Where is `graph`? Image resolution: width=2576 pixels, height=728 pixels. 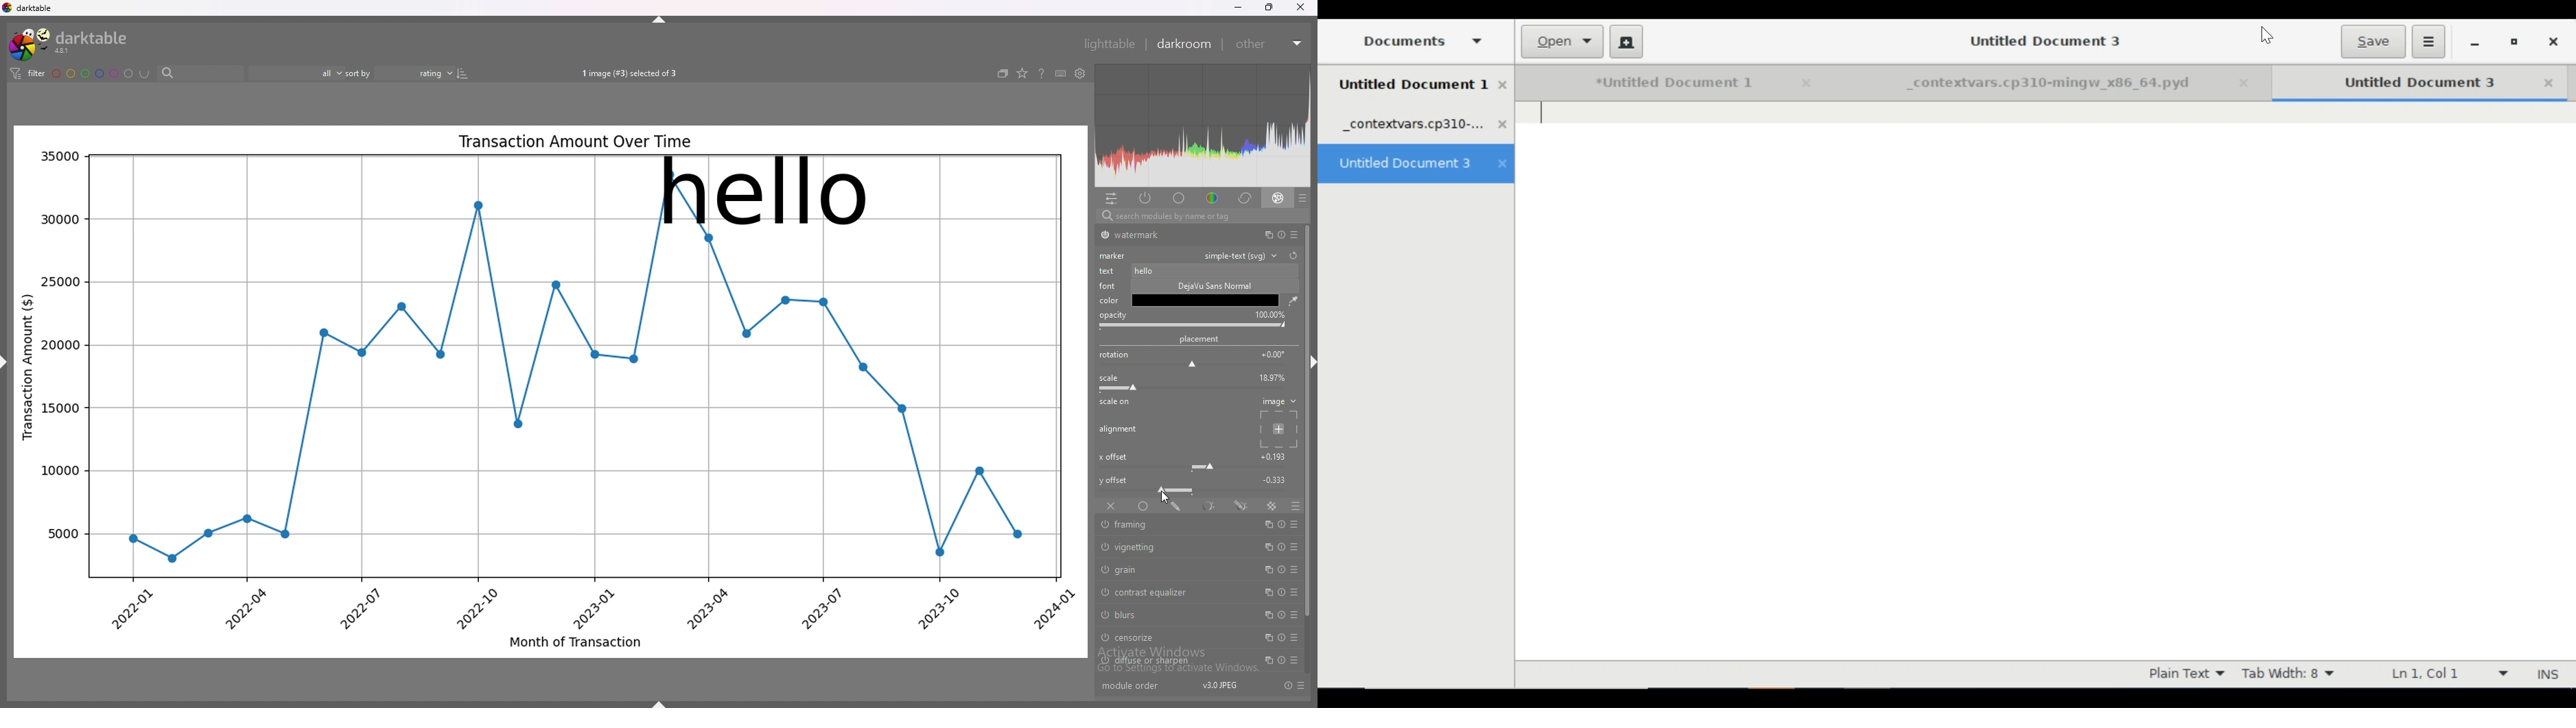 graph is located at coordinates (331, 176).